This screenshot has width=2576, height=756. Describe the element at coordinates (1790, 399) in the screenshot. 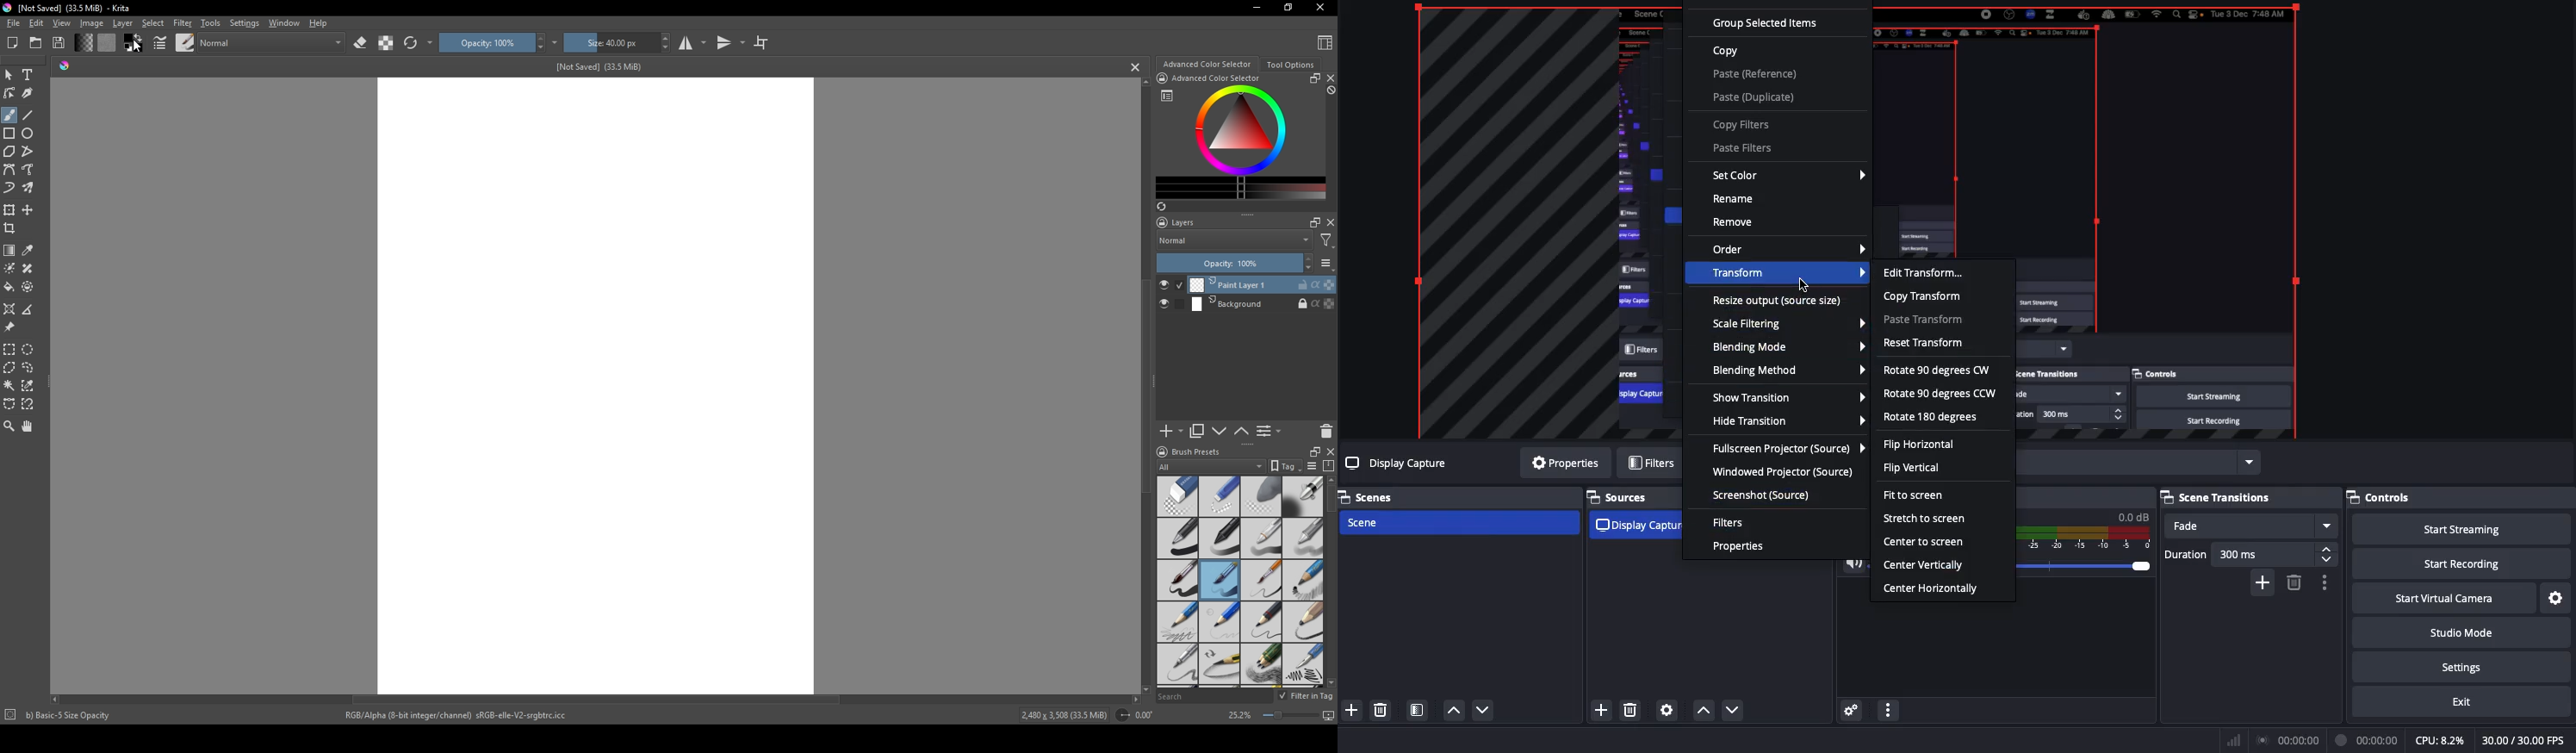

I see `Show transition` at that location.